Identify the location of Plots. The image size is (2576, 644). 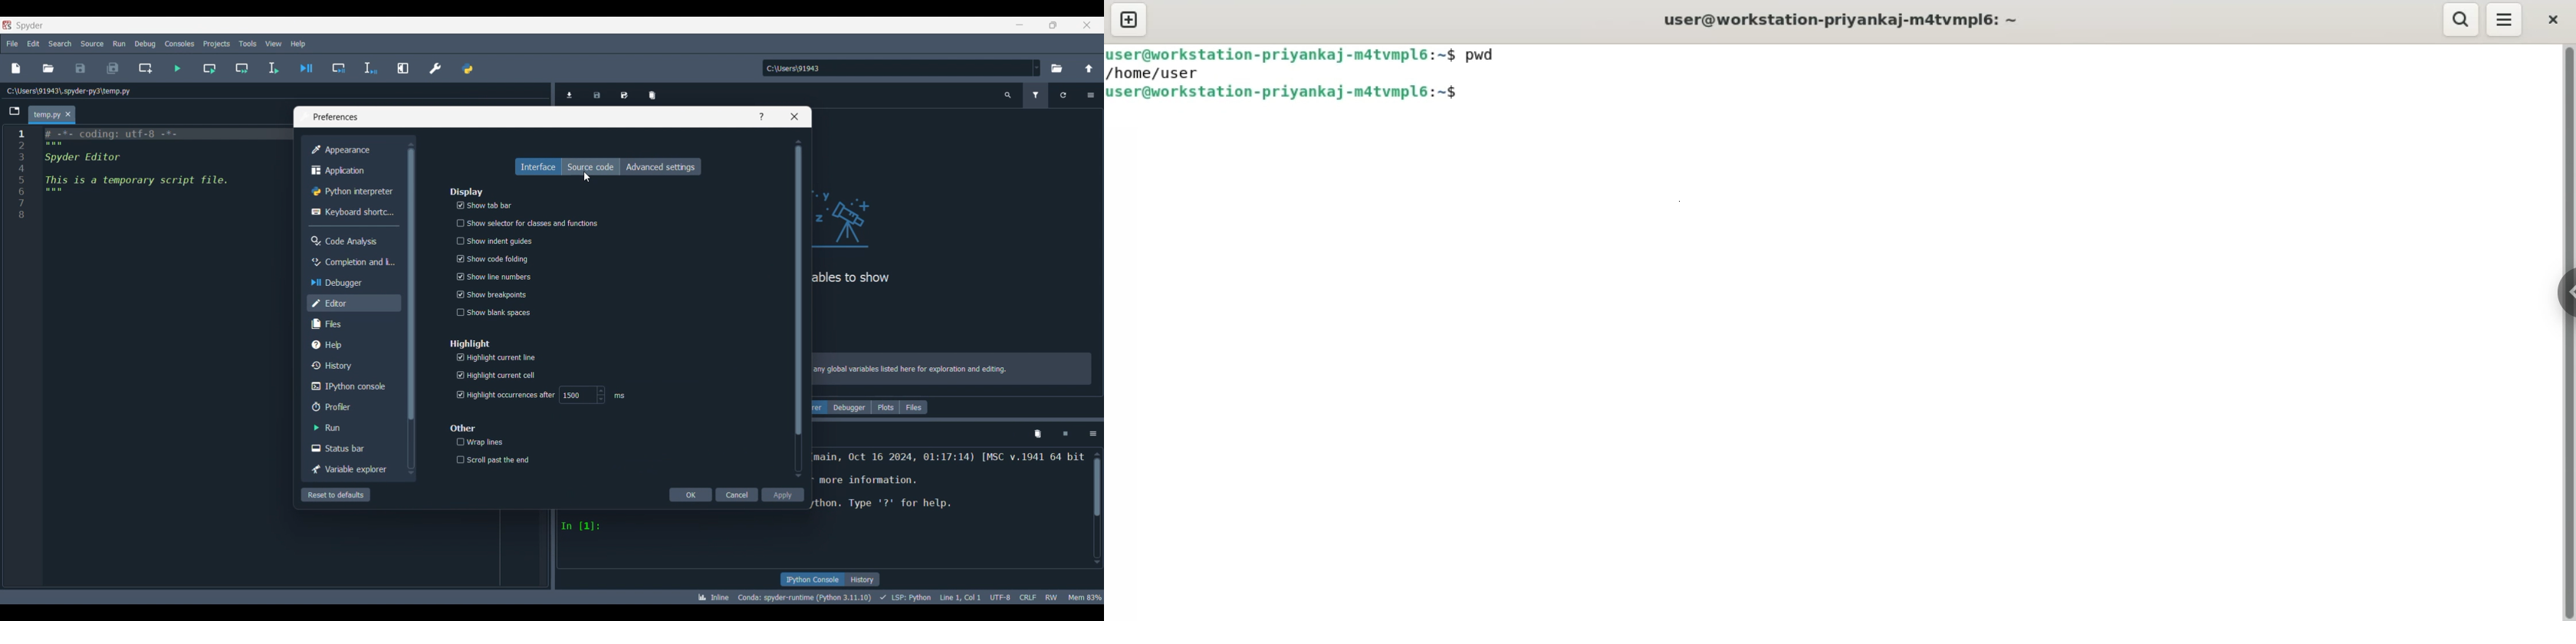
(886, 407).